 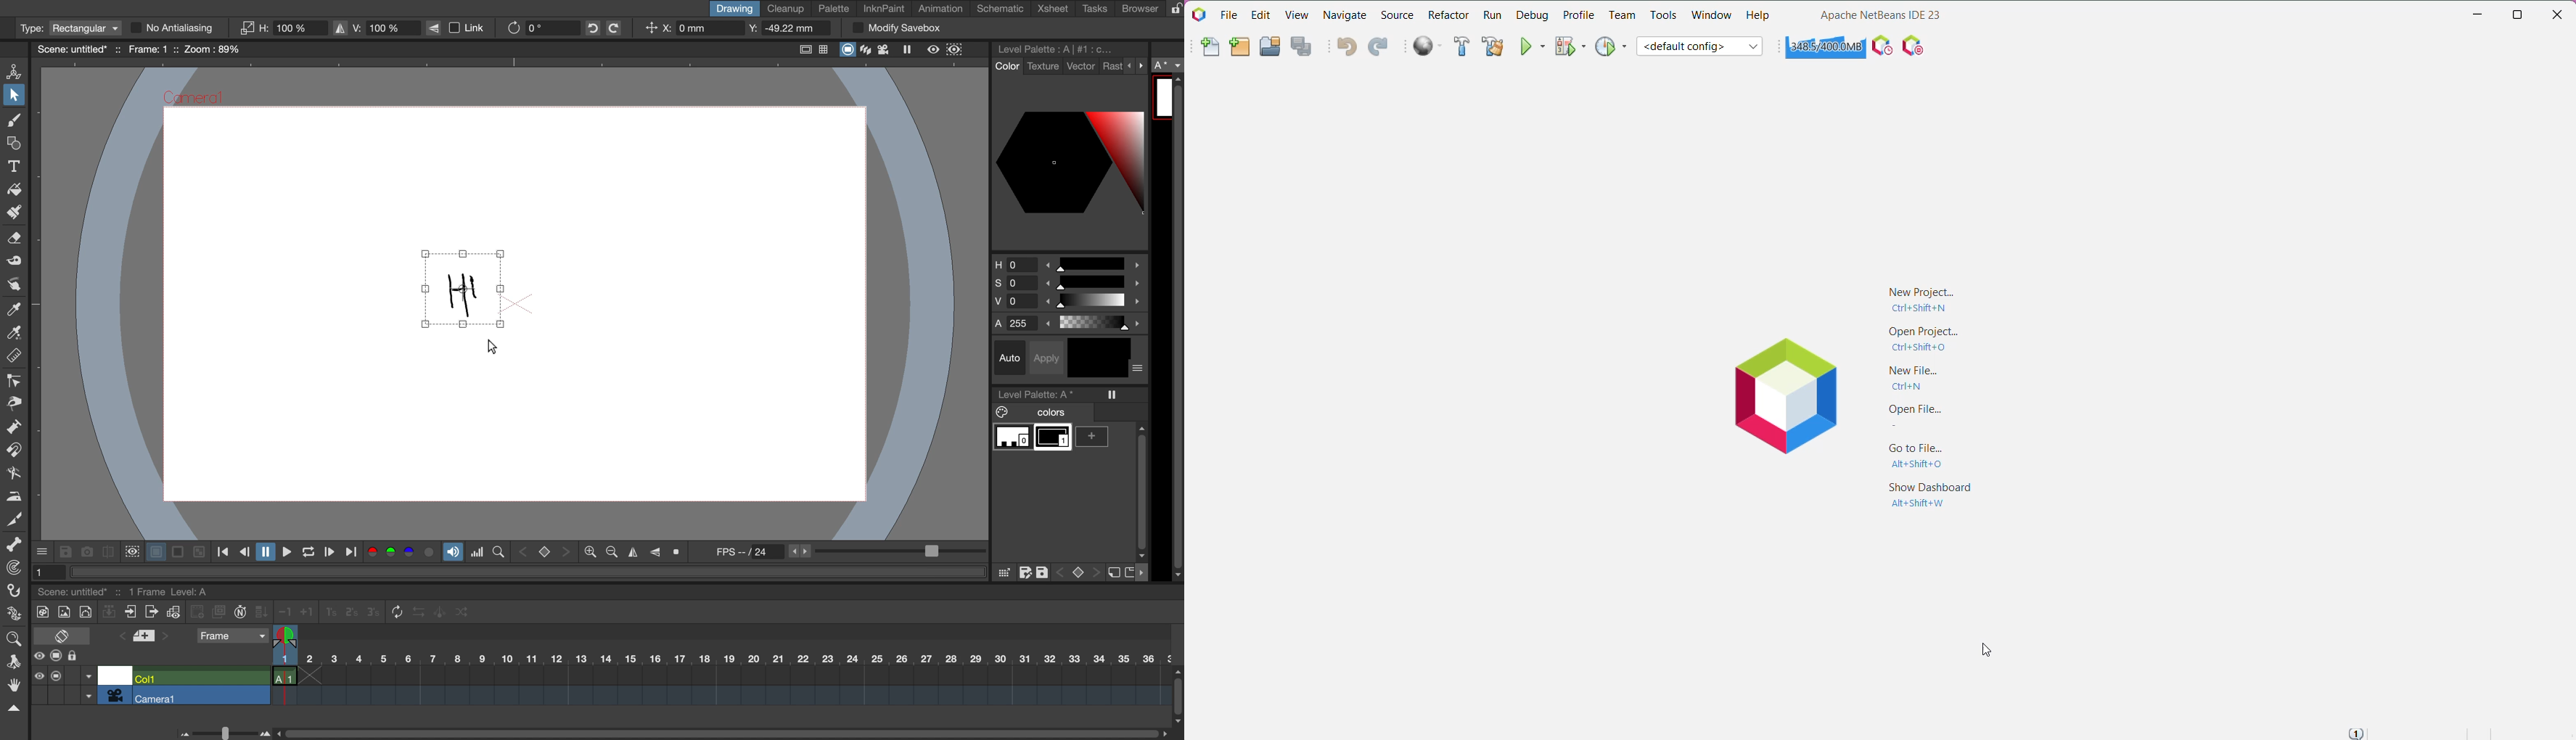 I want to click on rotate, so click(x=535, y=28).